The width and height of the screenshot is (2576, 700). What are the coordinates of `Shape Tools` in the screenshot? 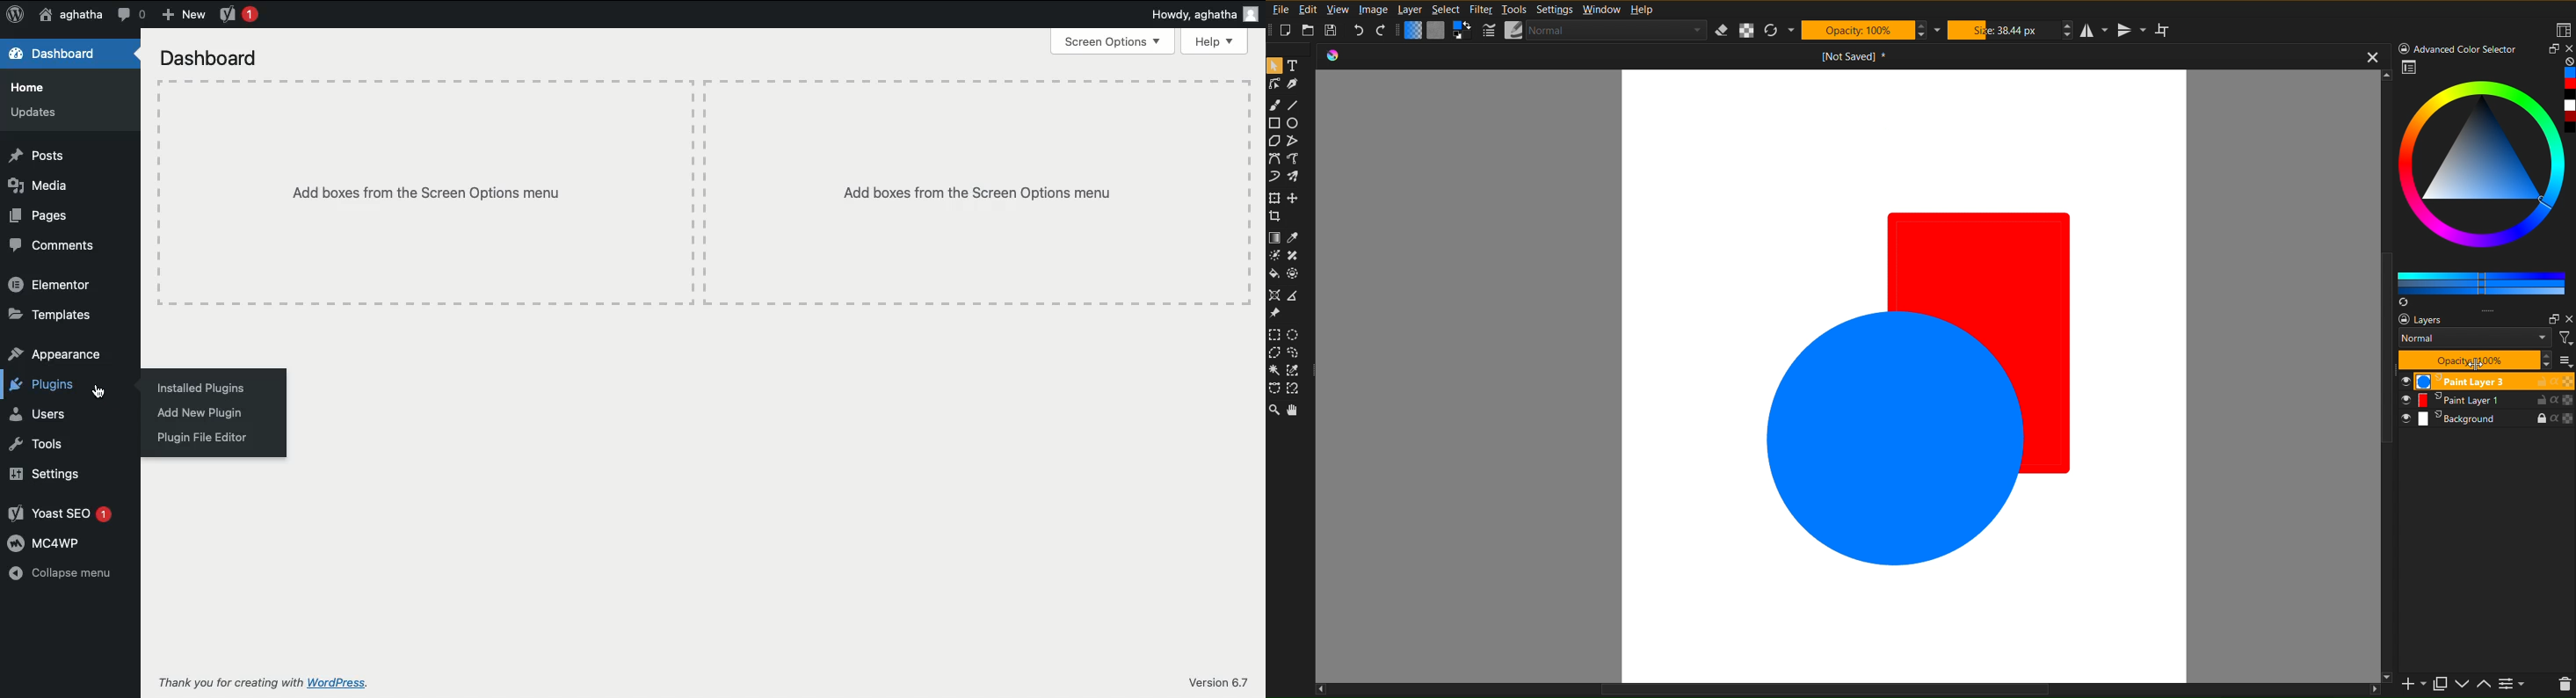 It's located at (1275, 125).